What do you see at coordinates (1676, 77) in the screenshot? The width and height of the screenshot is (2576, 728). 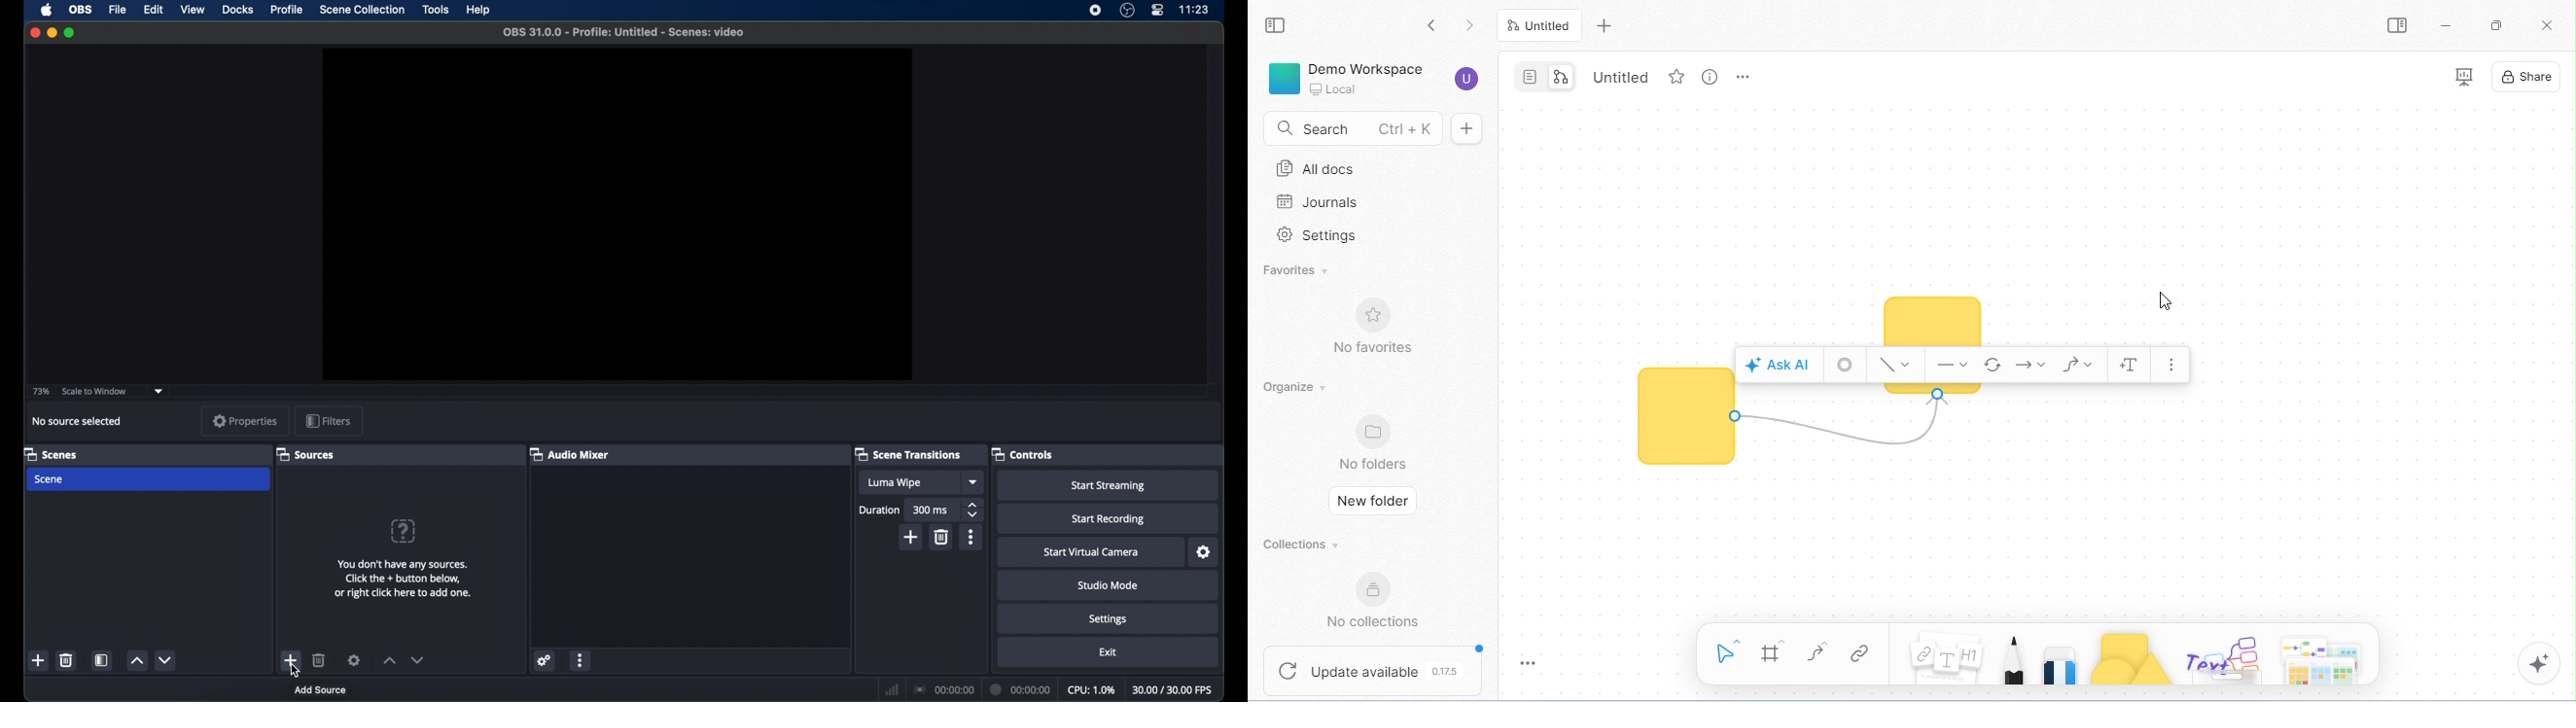 I see `favorite` at bounding box center [1676, 77].